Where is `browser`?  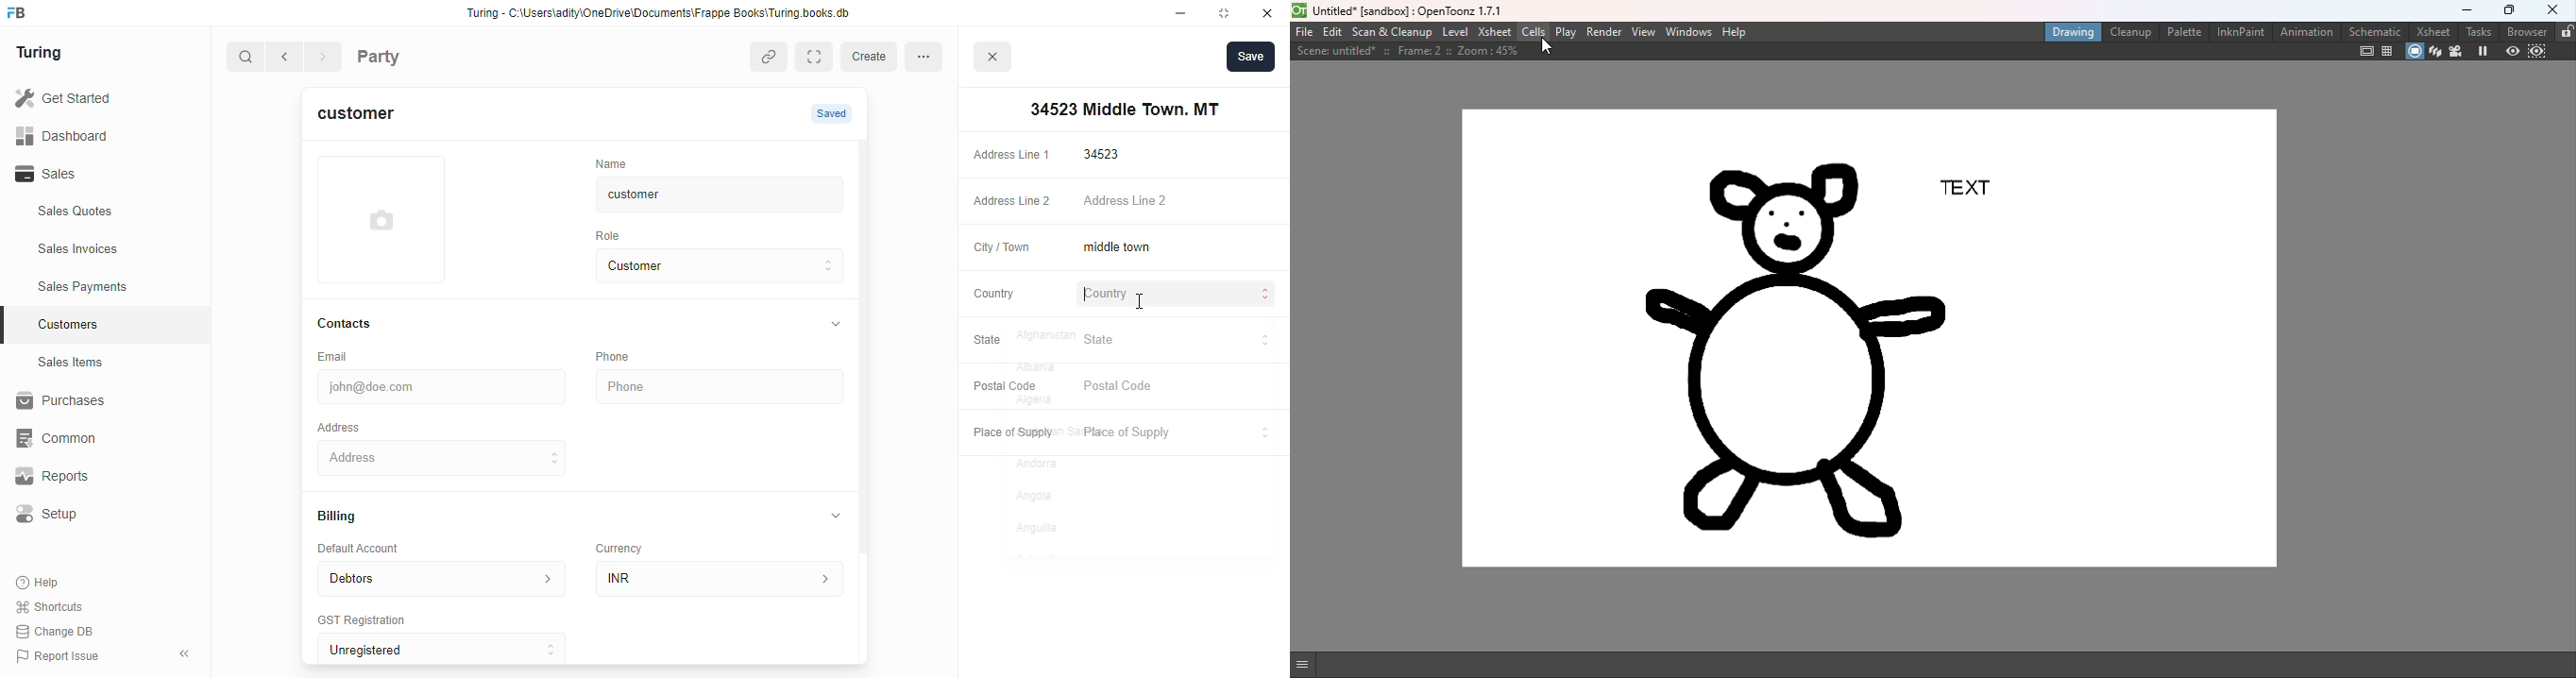 browser is located at coordinates (2523, 32).